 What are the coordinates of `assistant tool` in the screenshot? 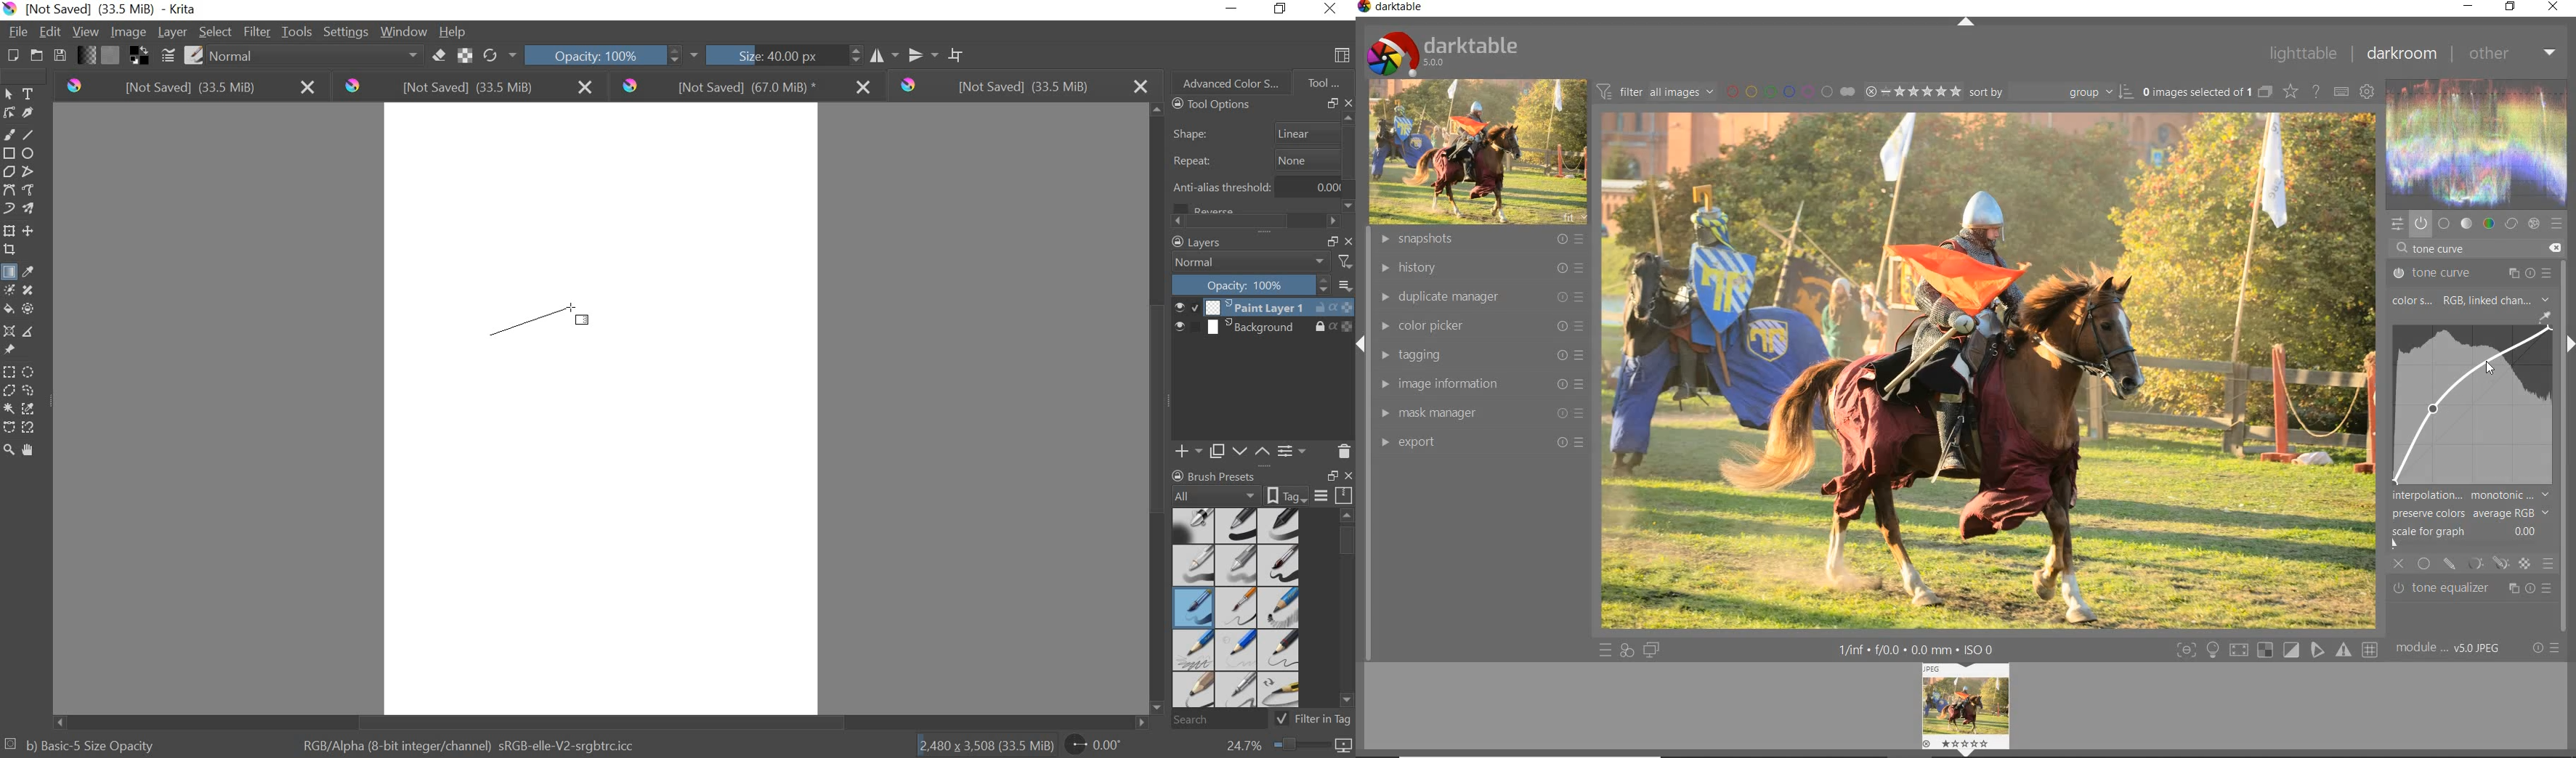 It's located at (8, 330).